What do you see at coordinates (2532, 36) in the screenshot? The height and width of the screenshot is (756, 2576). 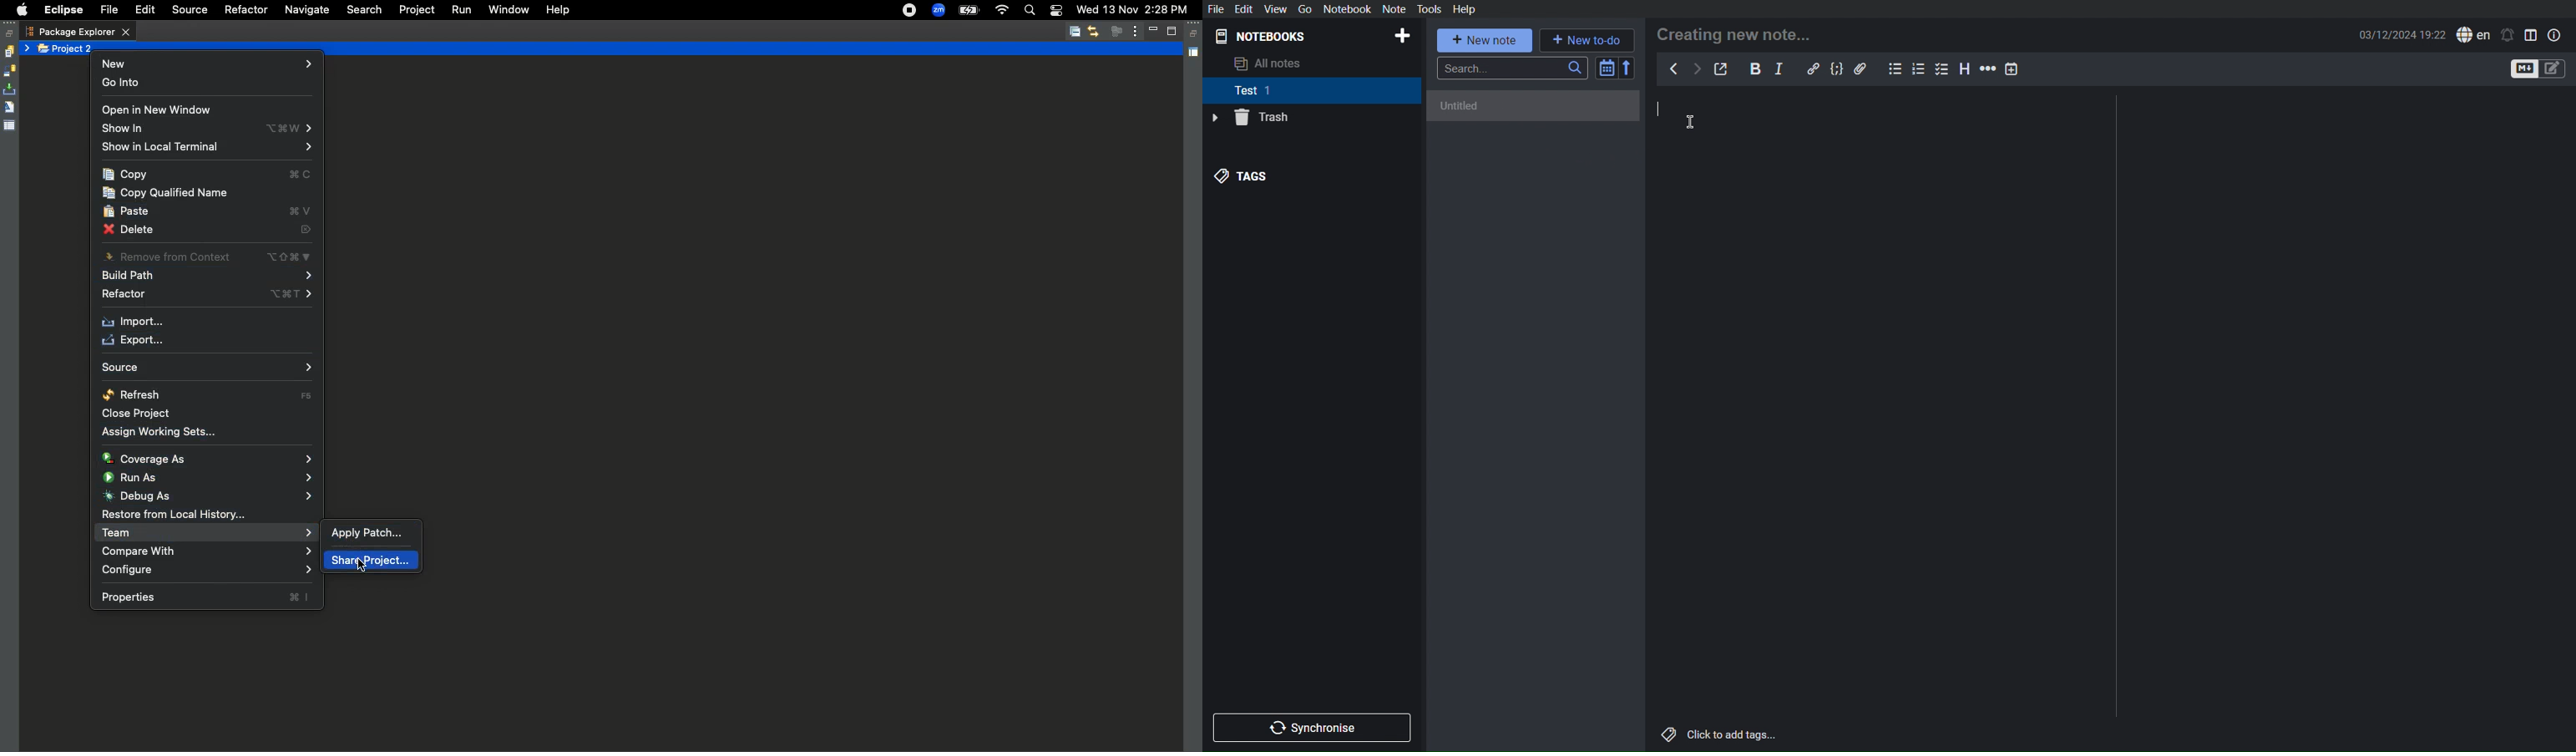 I see `Toggle Editor View` at bounding box center [2532, 36].